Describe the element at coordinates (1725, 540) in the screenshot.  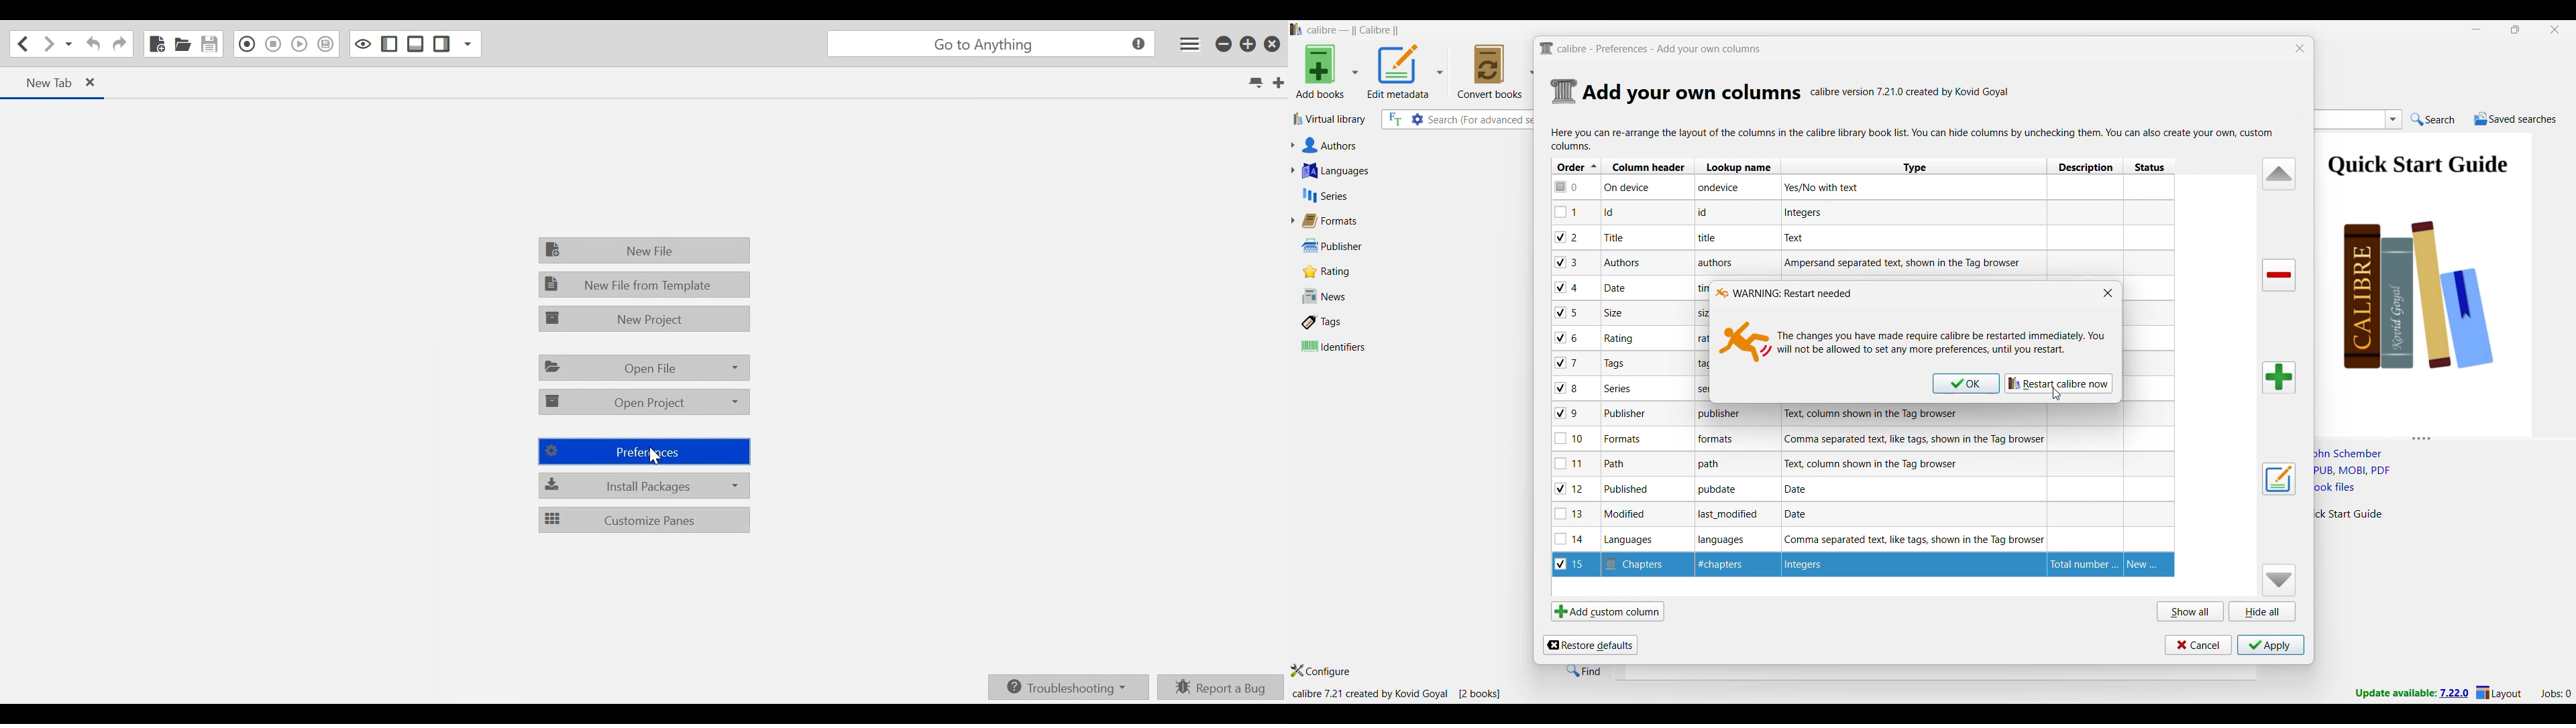
I see `note` at that location.